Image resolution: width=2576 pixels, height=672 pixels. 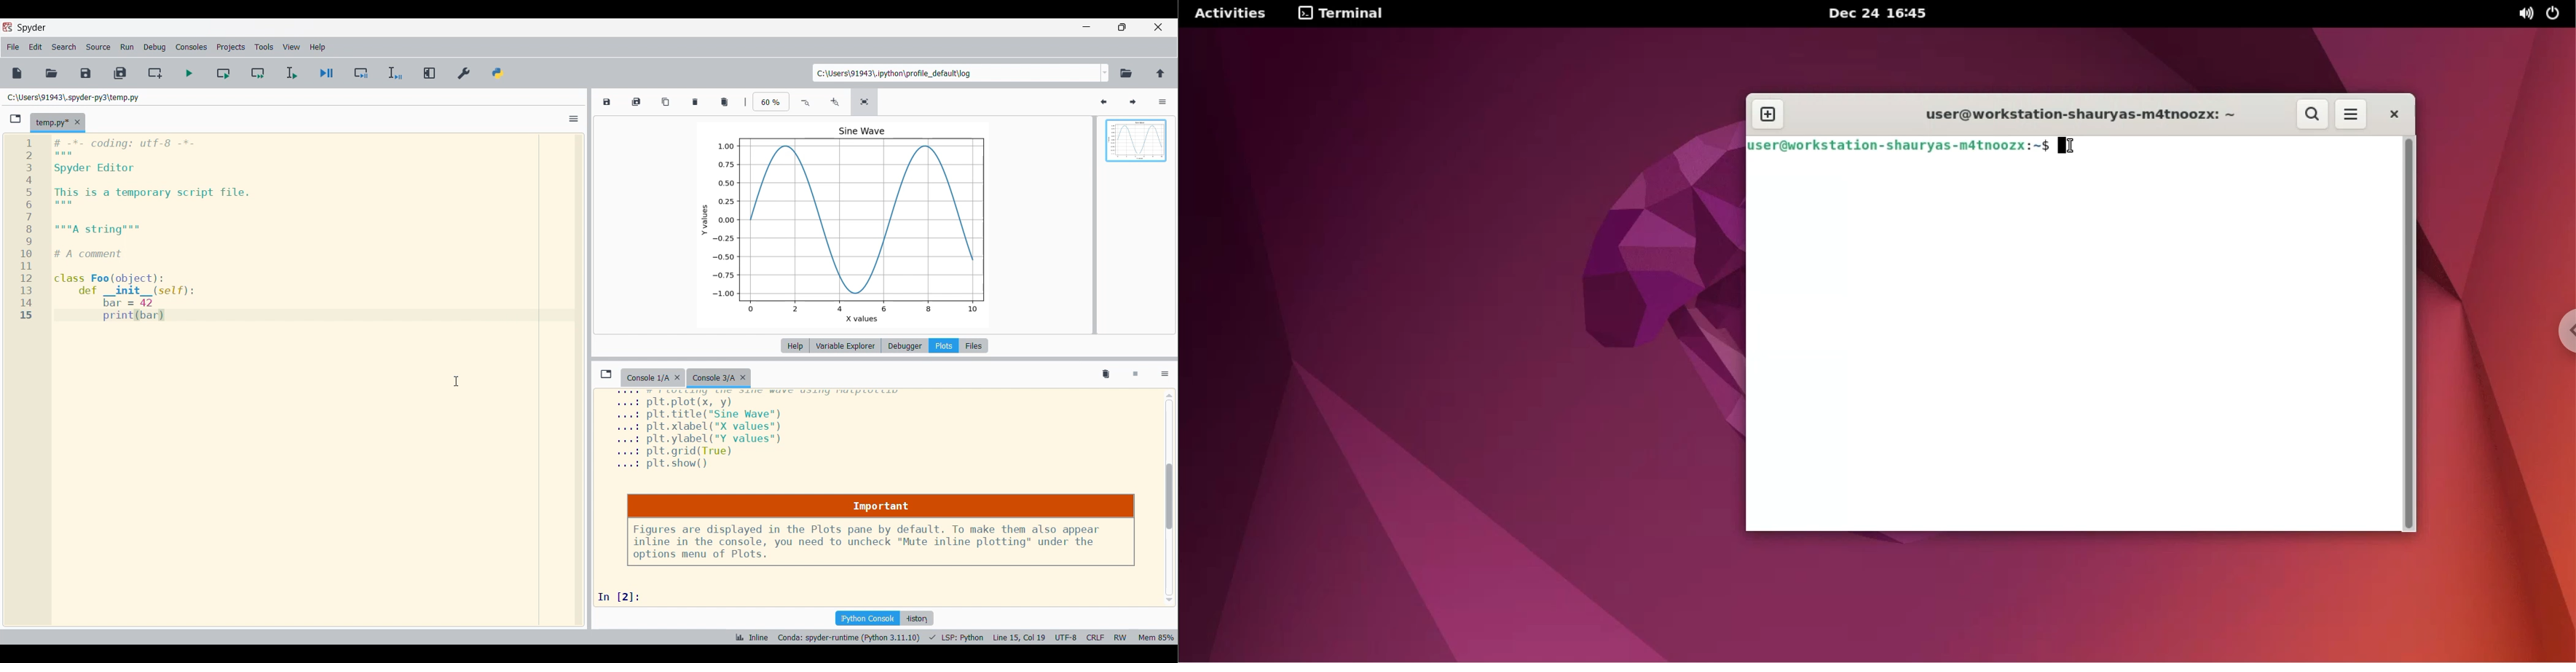 I want to click on Projects menu, so click(x=231, y=47).